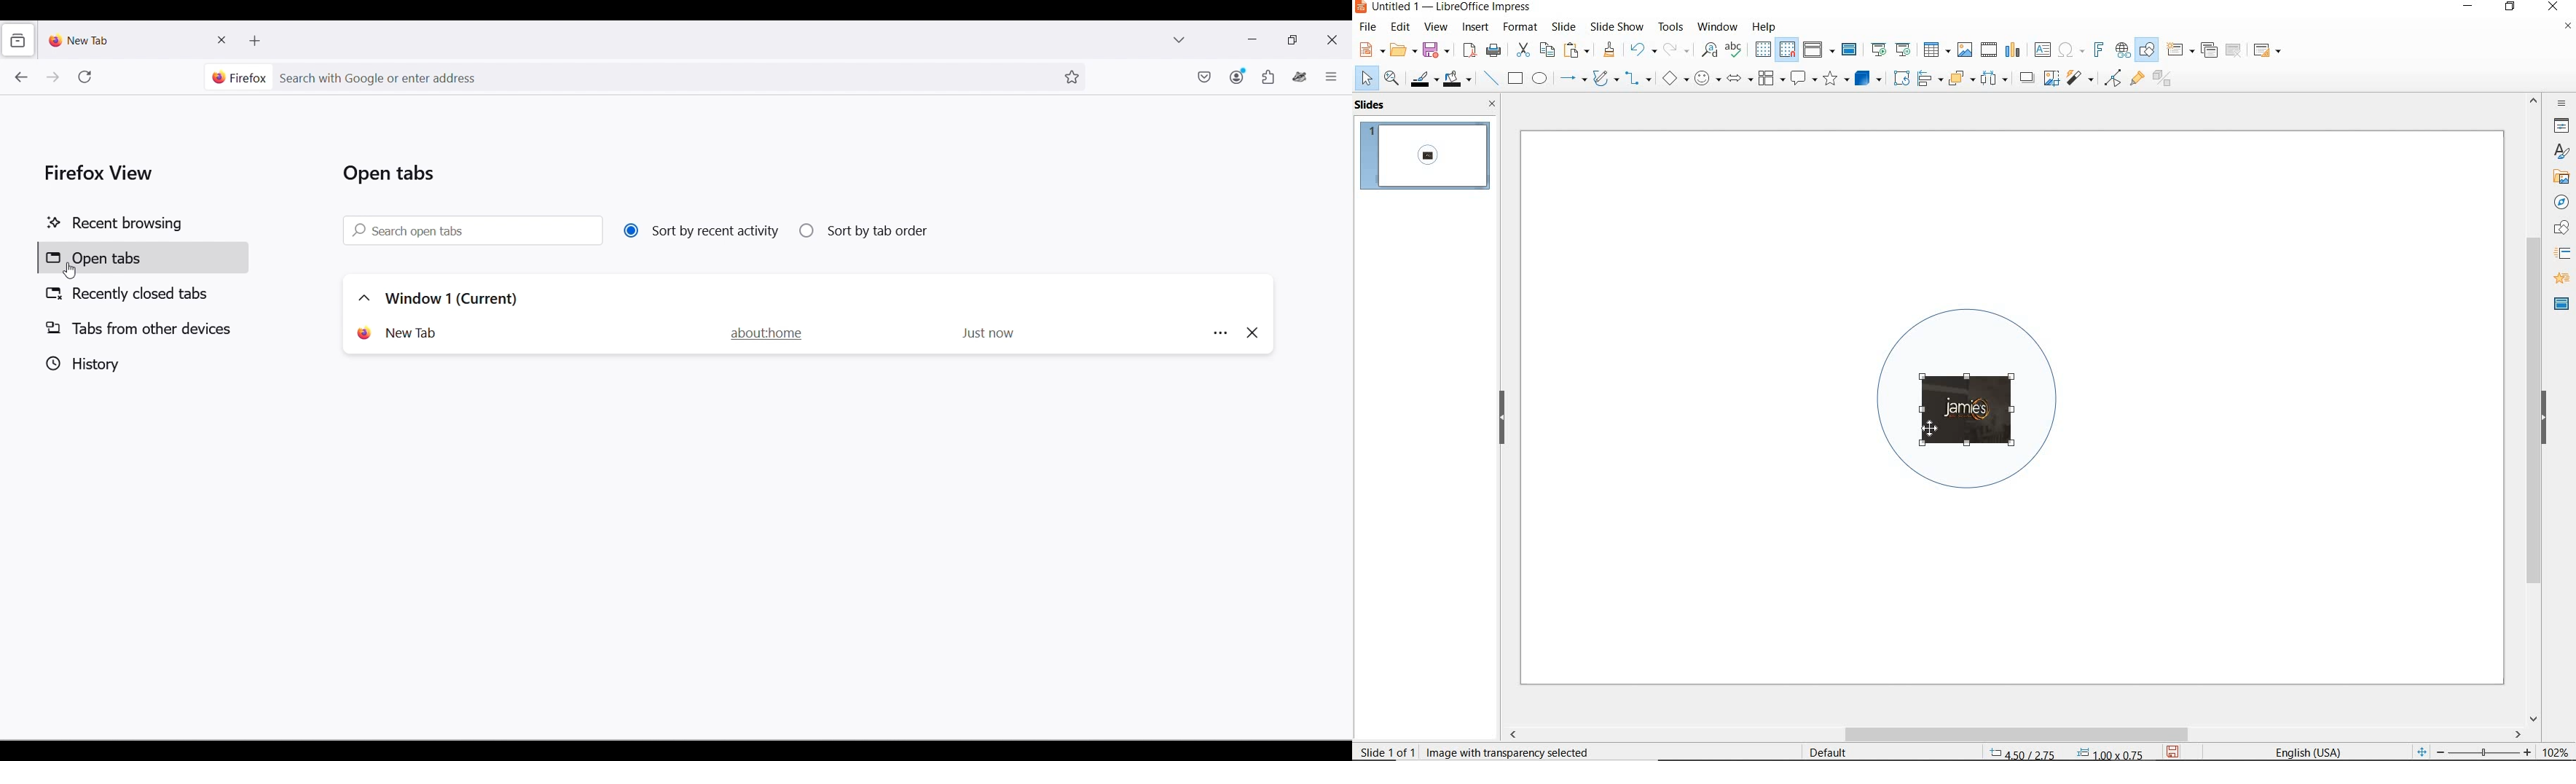  What do you see at coordinates (1490, 79) in the screenshot?
I see `insert line` at bounding box center [1490, 79].